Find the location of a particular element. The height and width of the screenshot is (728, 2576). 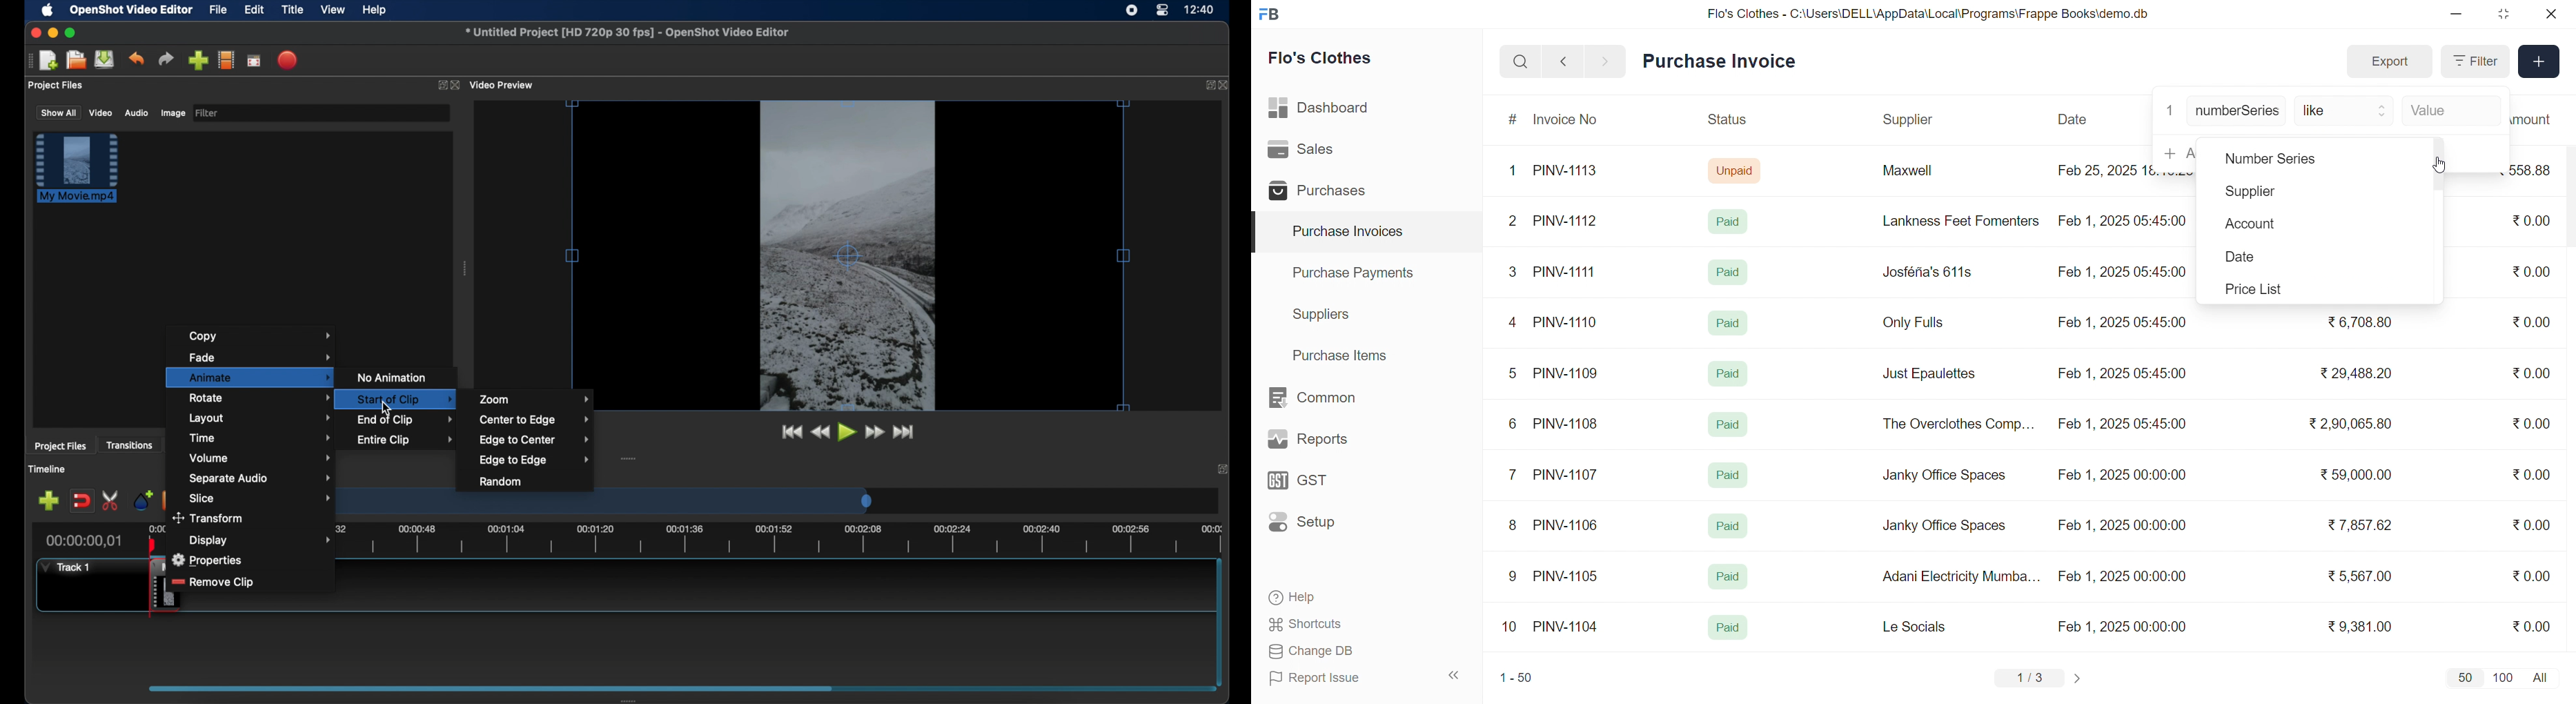

navigate backward is located at coordinates (1563, 61).